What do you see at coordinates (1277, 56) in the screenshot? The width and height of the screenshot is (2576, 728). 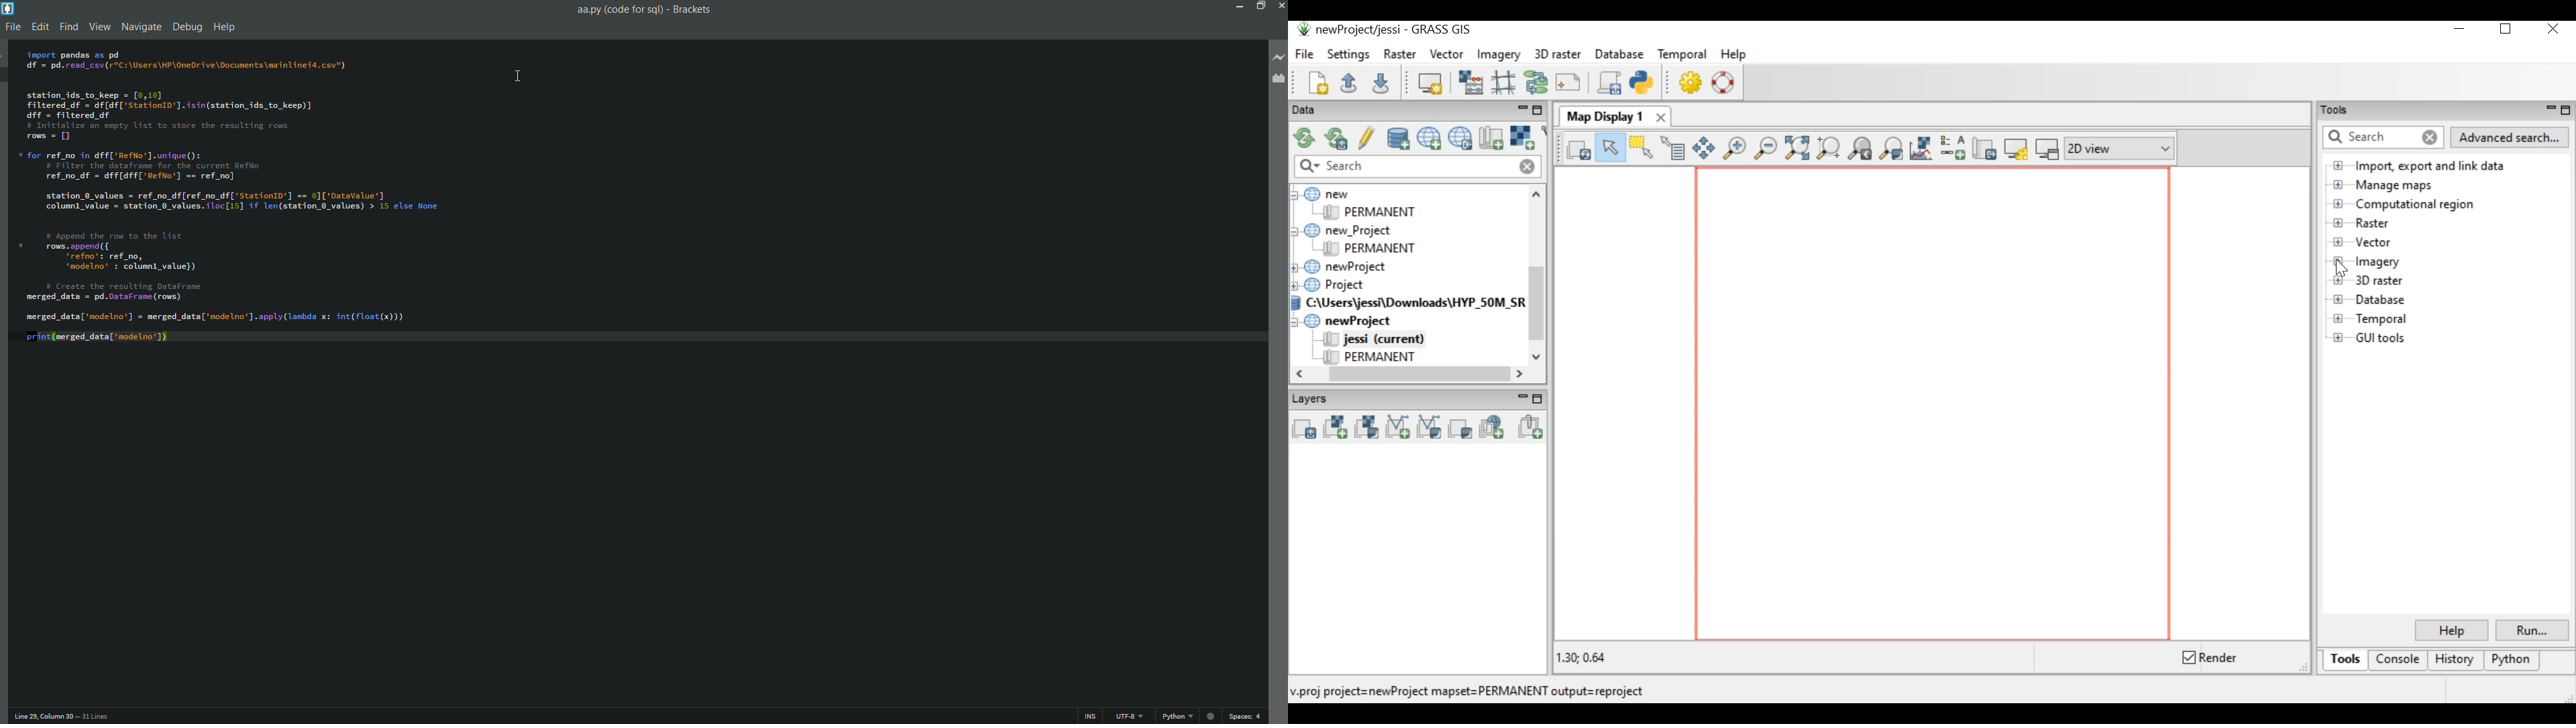 I see `live preview button` at bounding box center [1277, 56].